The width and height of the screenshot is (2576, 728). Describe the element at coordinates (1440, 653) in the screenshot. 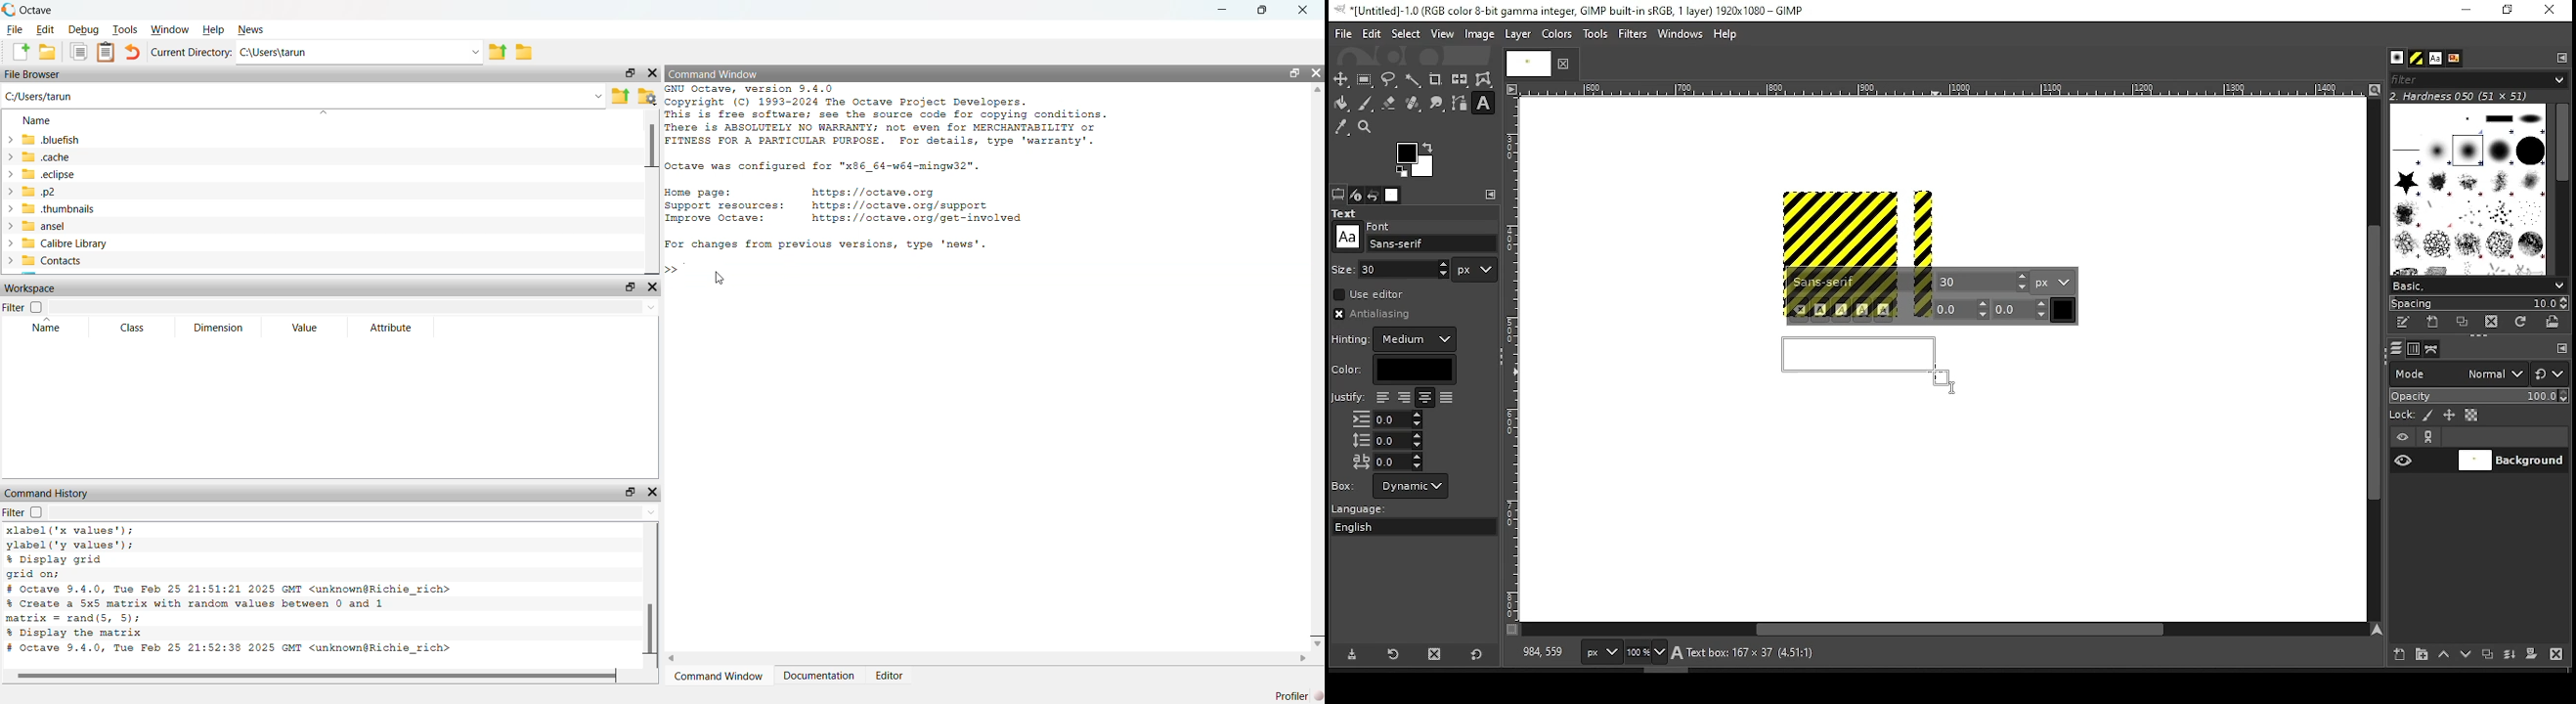

I see `delete tool preset` at that location.